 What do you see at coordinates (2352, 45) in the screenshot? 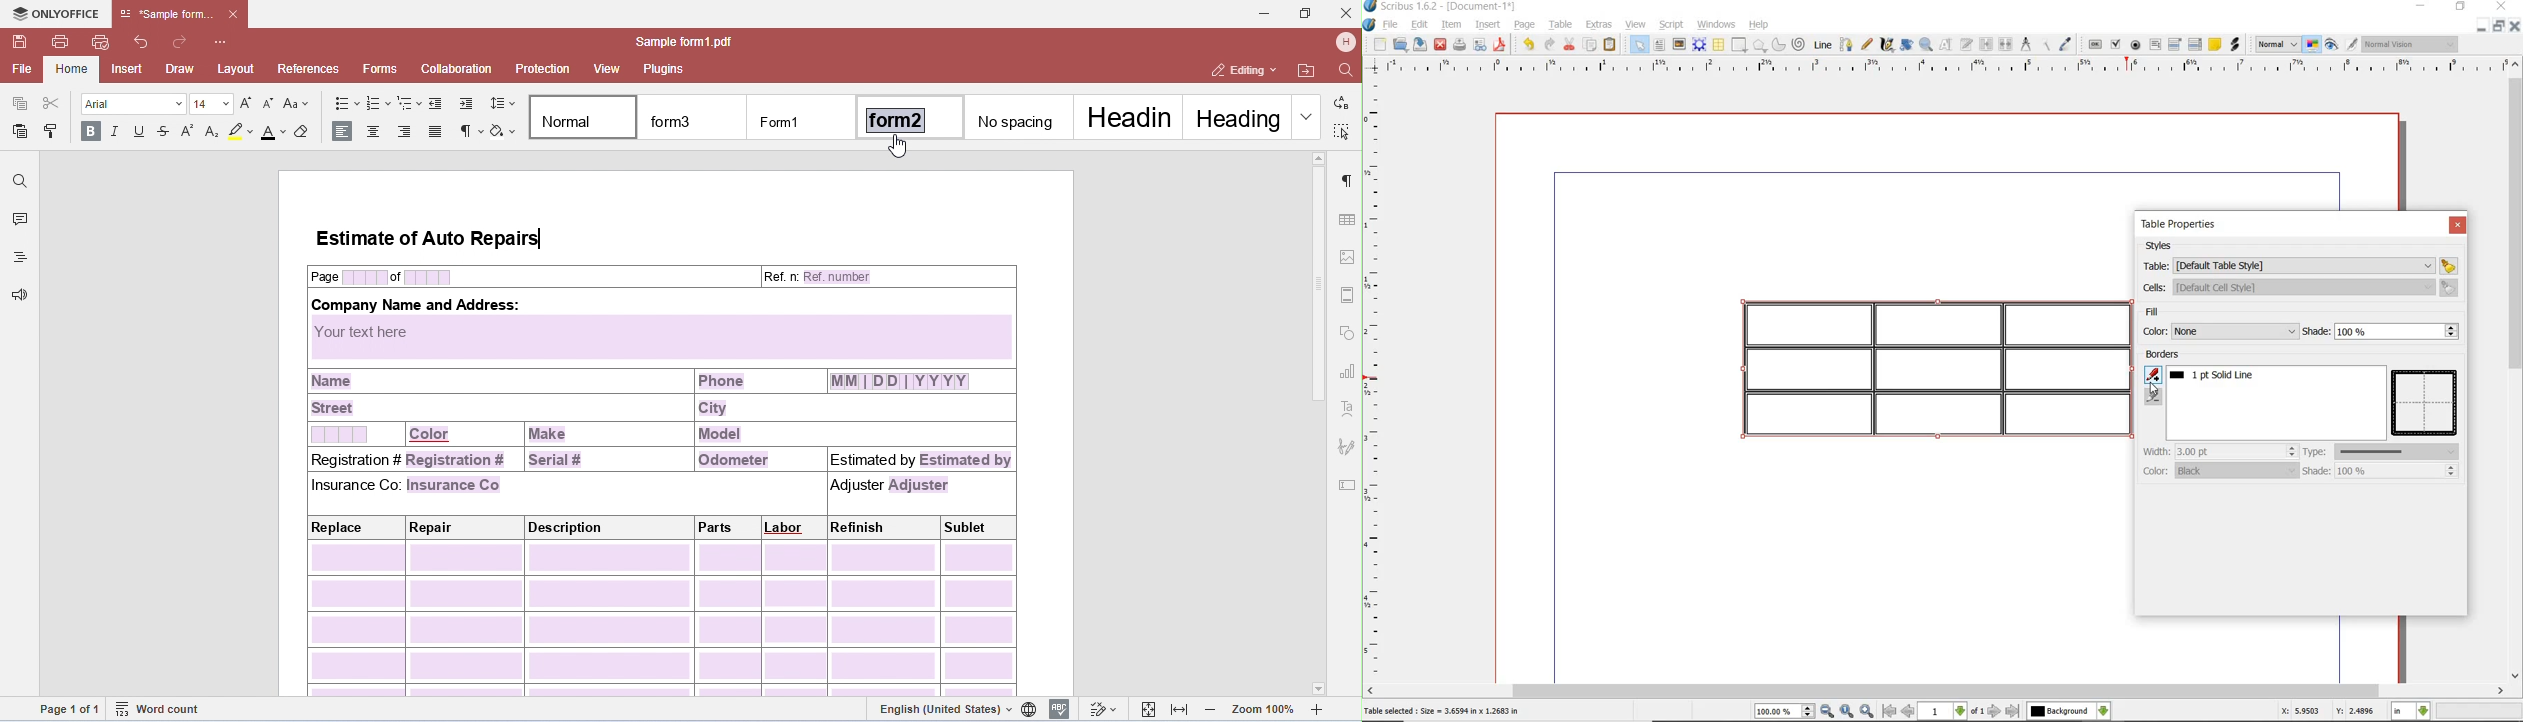
I see `edit in preview mode` at bounding box center [2352, 45].